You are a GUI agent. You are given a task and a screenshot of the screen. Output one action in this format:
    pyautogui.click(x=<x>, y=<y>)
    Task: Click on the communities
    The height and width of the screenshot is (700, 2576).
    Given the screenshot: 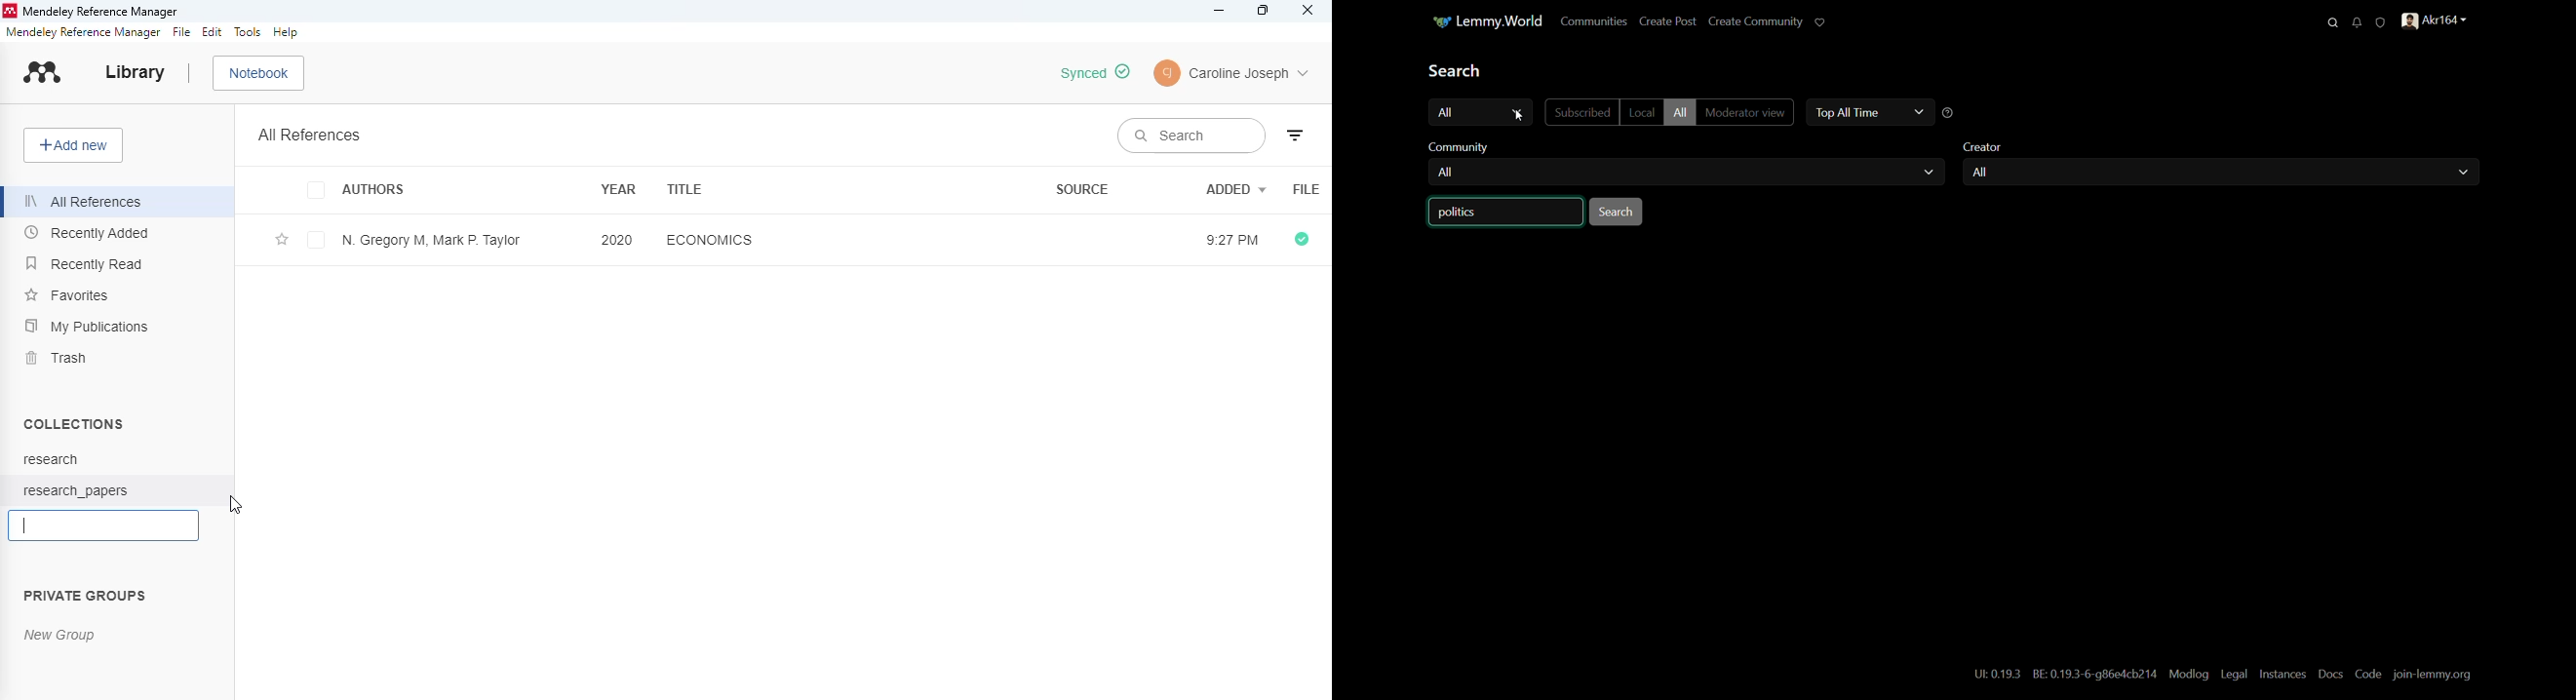 What is the action you would take?
    pyautogui.click(x=1594, y=22)
    